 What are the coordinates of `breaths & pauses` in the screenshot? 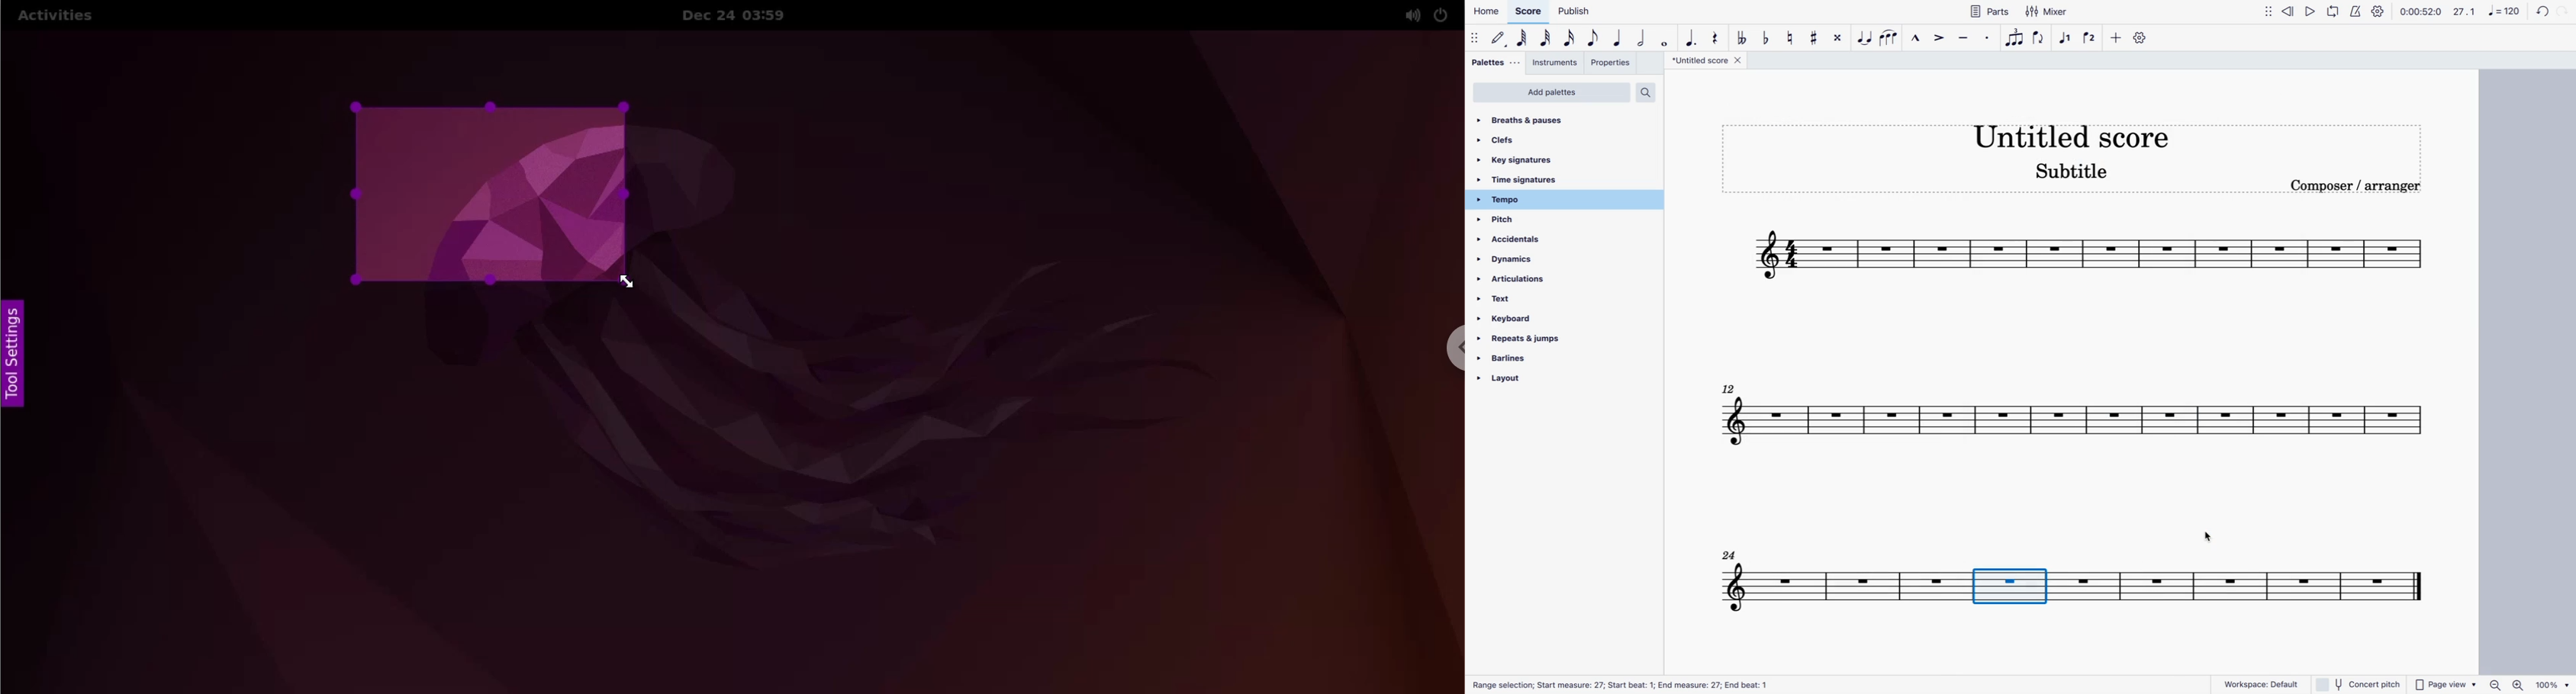 It's located at (1523, 121).